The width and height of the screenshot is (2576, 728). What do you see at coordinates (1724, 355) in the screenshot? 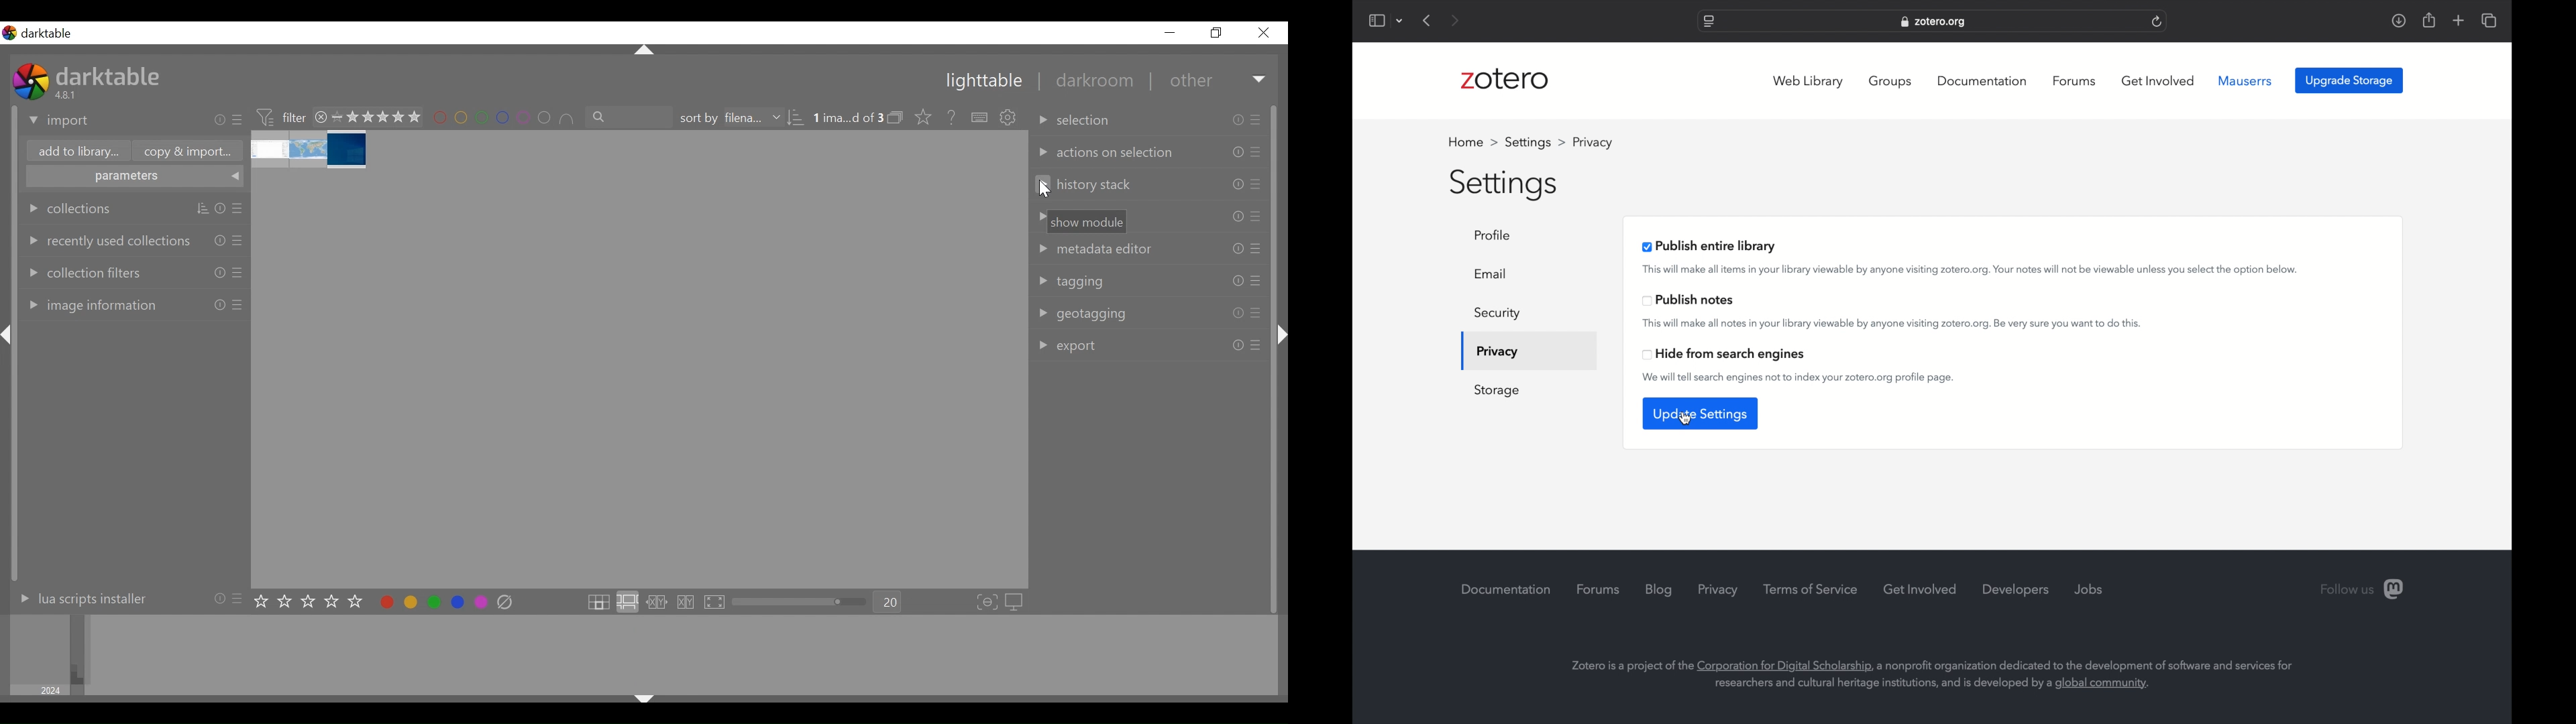
I see `head from search engines` at bounding box center [1724, 355].